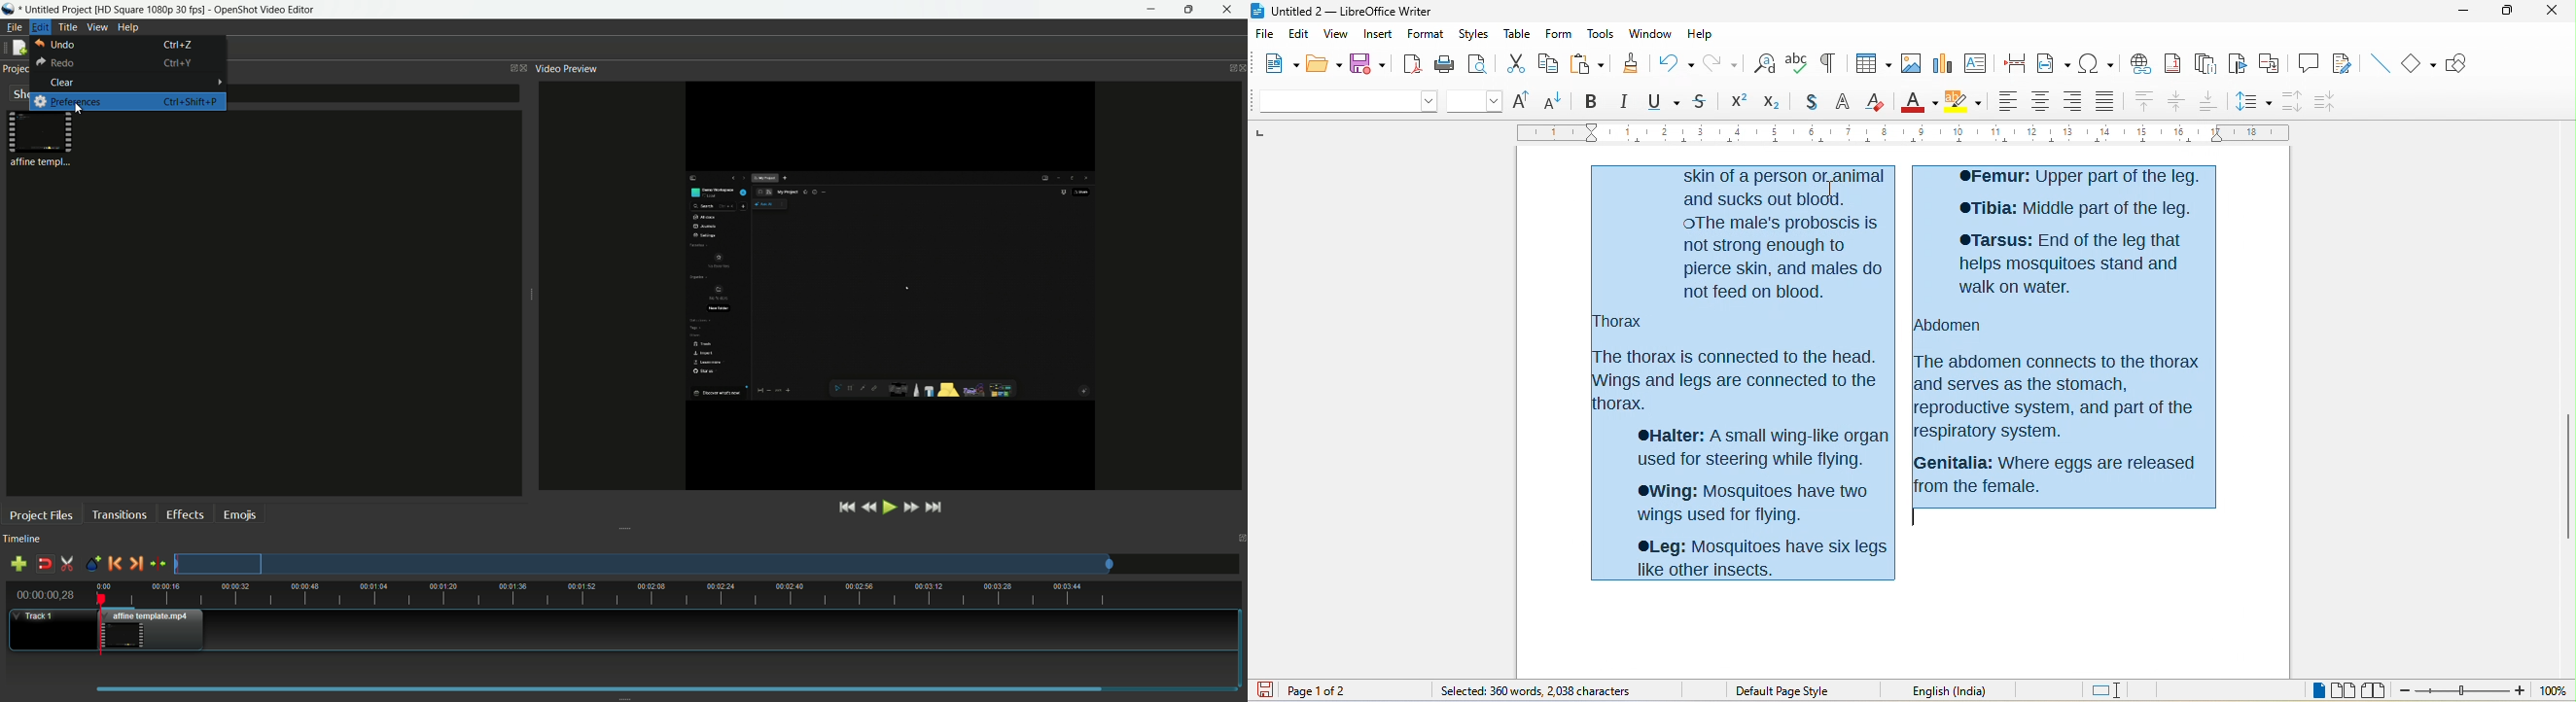 The width and height of the screenshot is (2576, 728). What do you see at coordinates (130, 28) in the screenshot?
I see `help menu` at bounding box center [130, 28].